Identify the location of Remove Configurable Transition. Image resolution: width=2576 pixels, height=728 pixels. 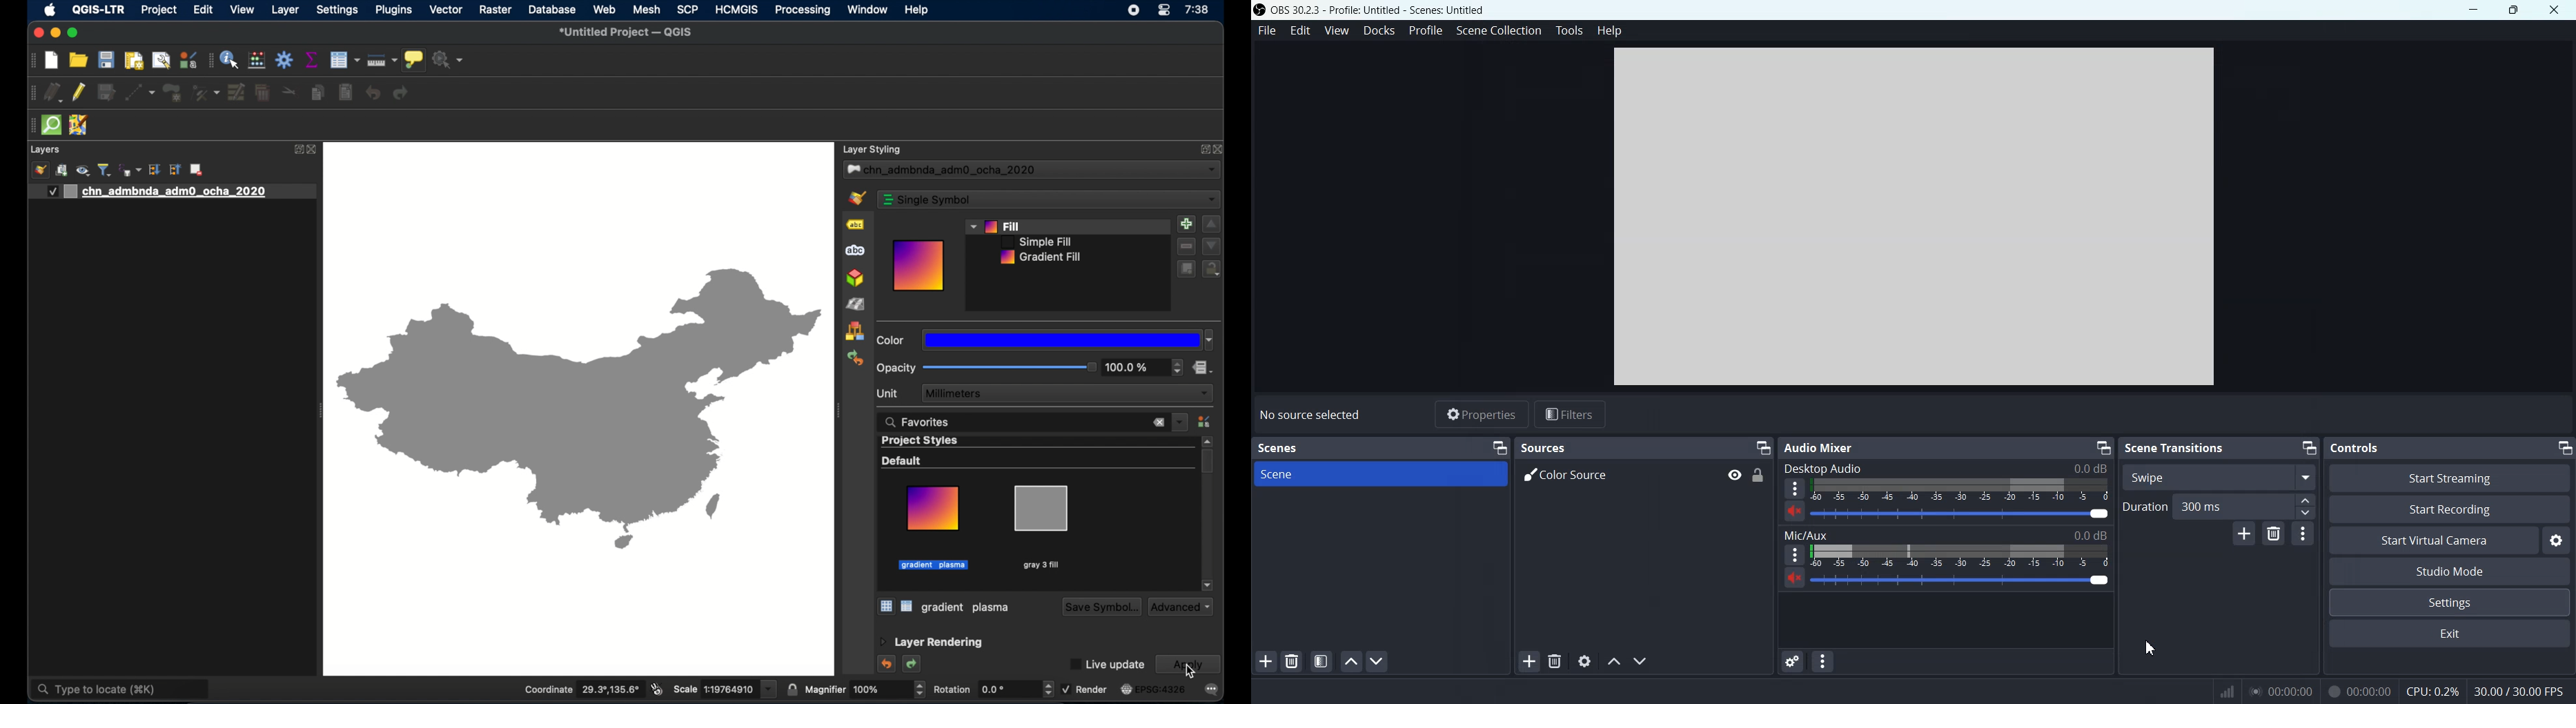
(2274, 534).